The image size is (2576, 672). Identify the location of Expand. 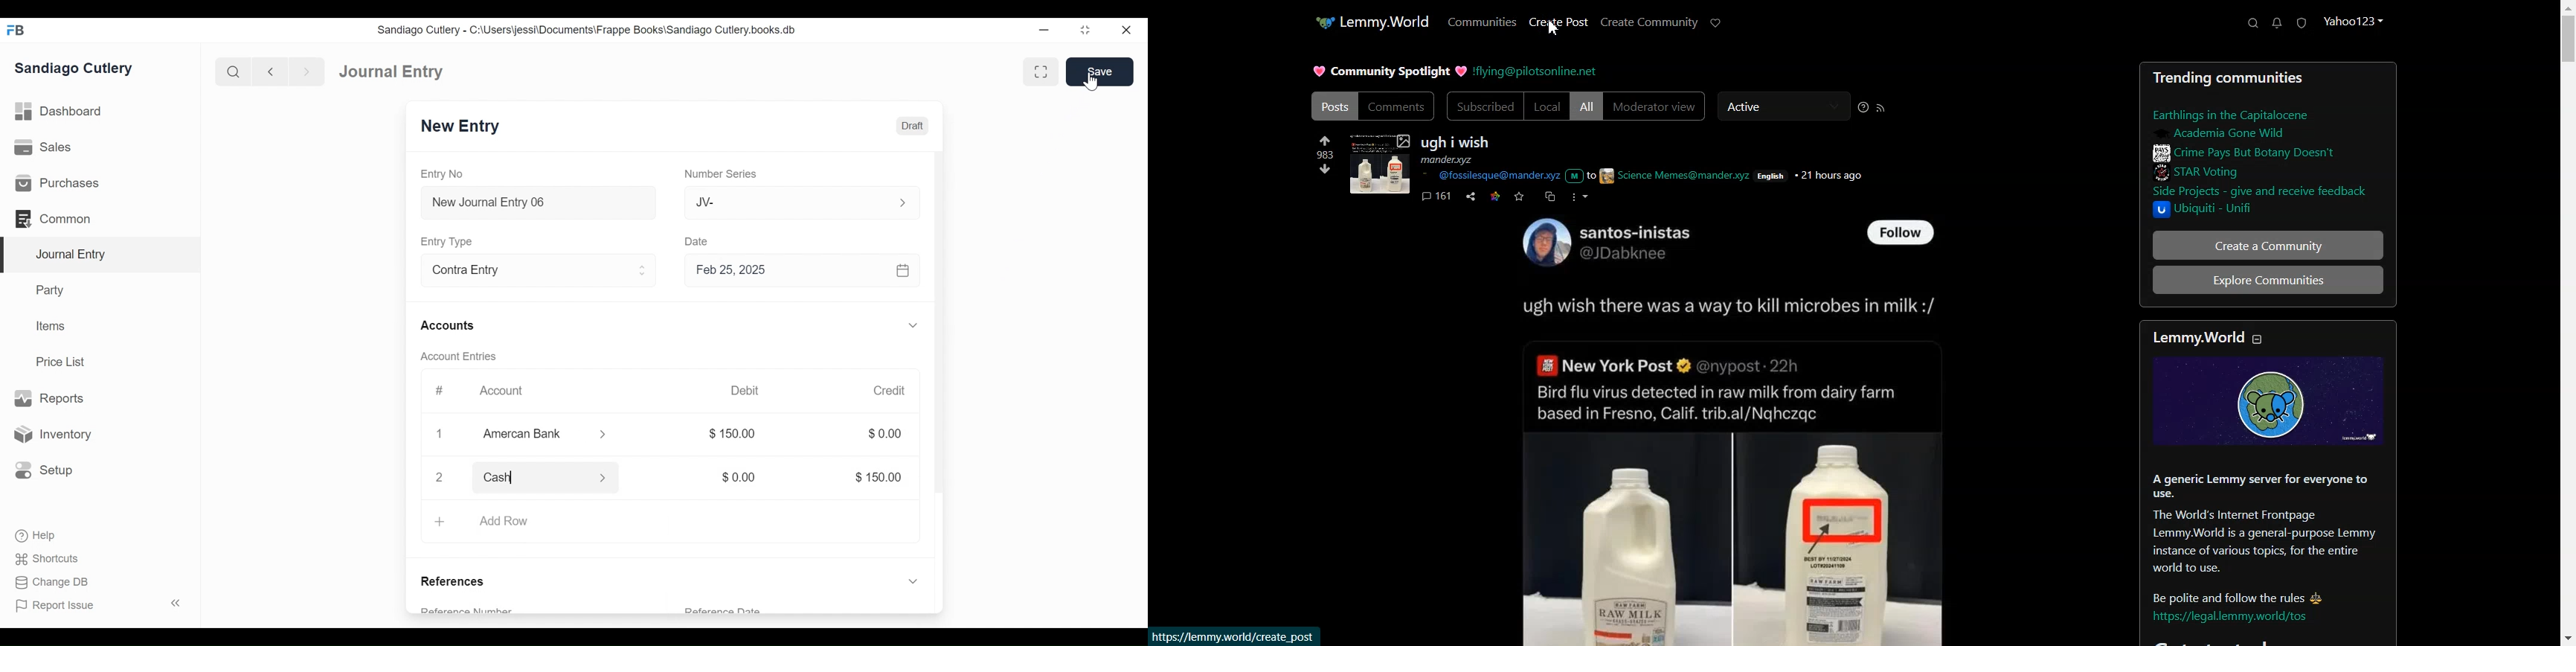
(915, 326).